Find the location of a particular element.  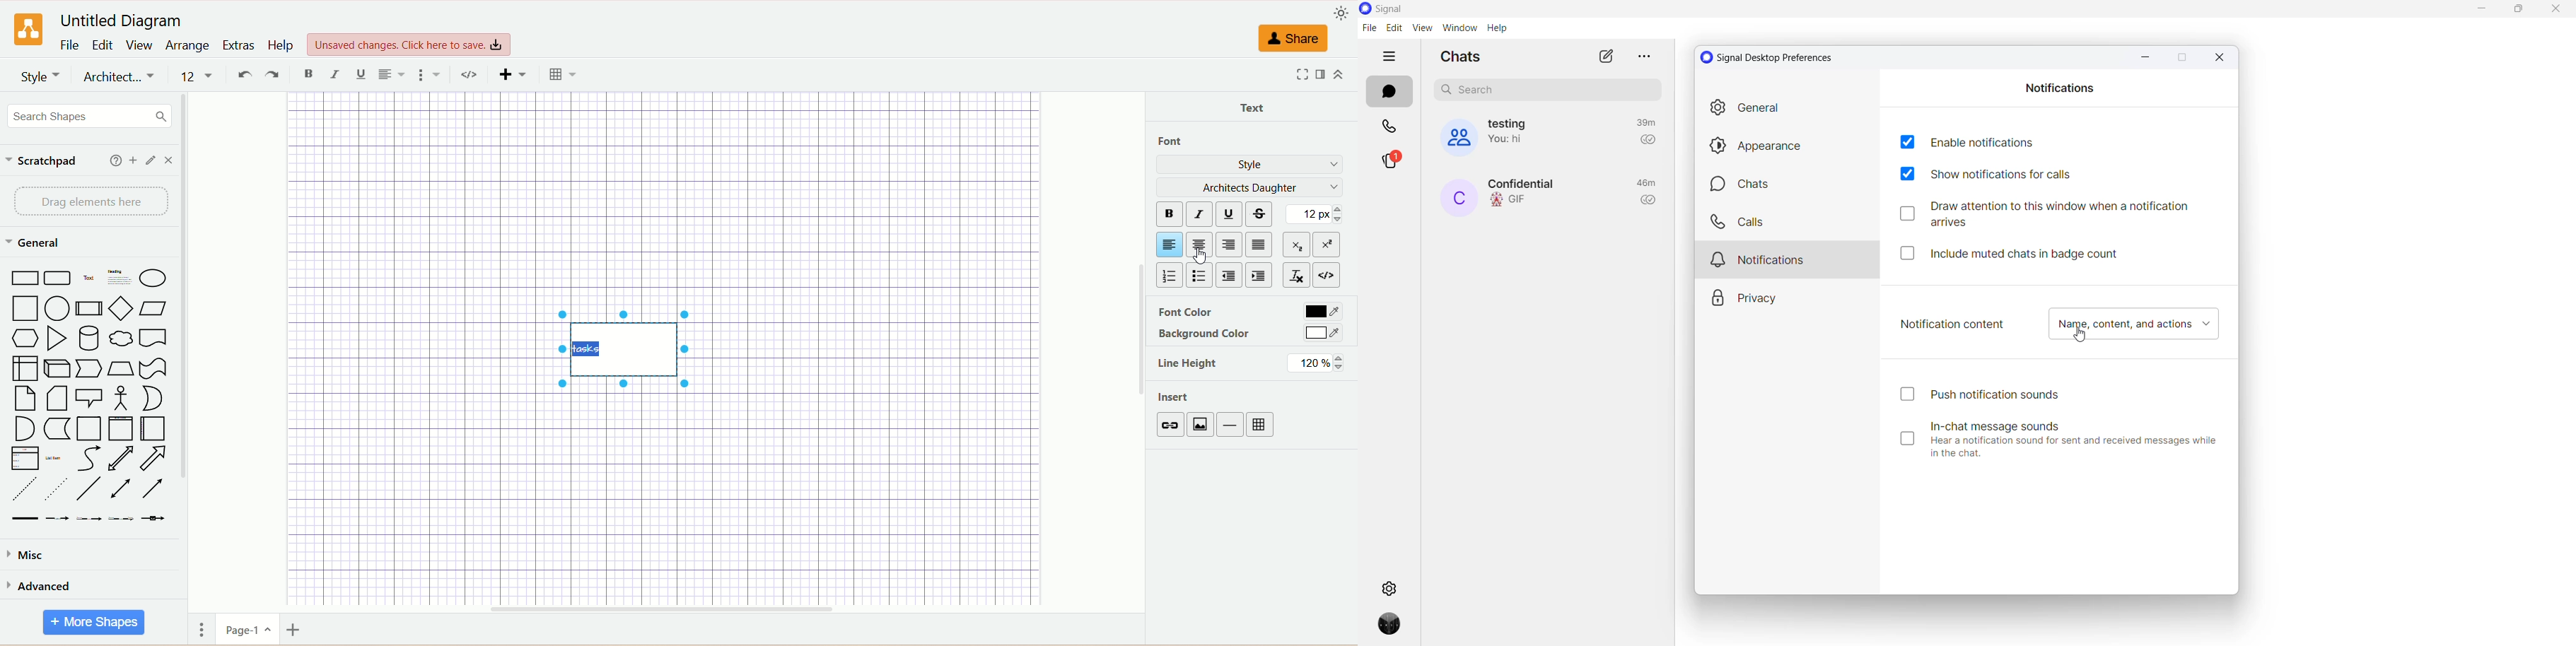

Sparsely Dotted Line is located at coordinates (55, 491).